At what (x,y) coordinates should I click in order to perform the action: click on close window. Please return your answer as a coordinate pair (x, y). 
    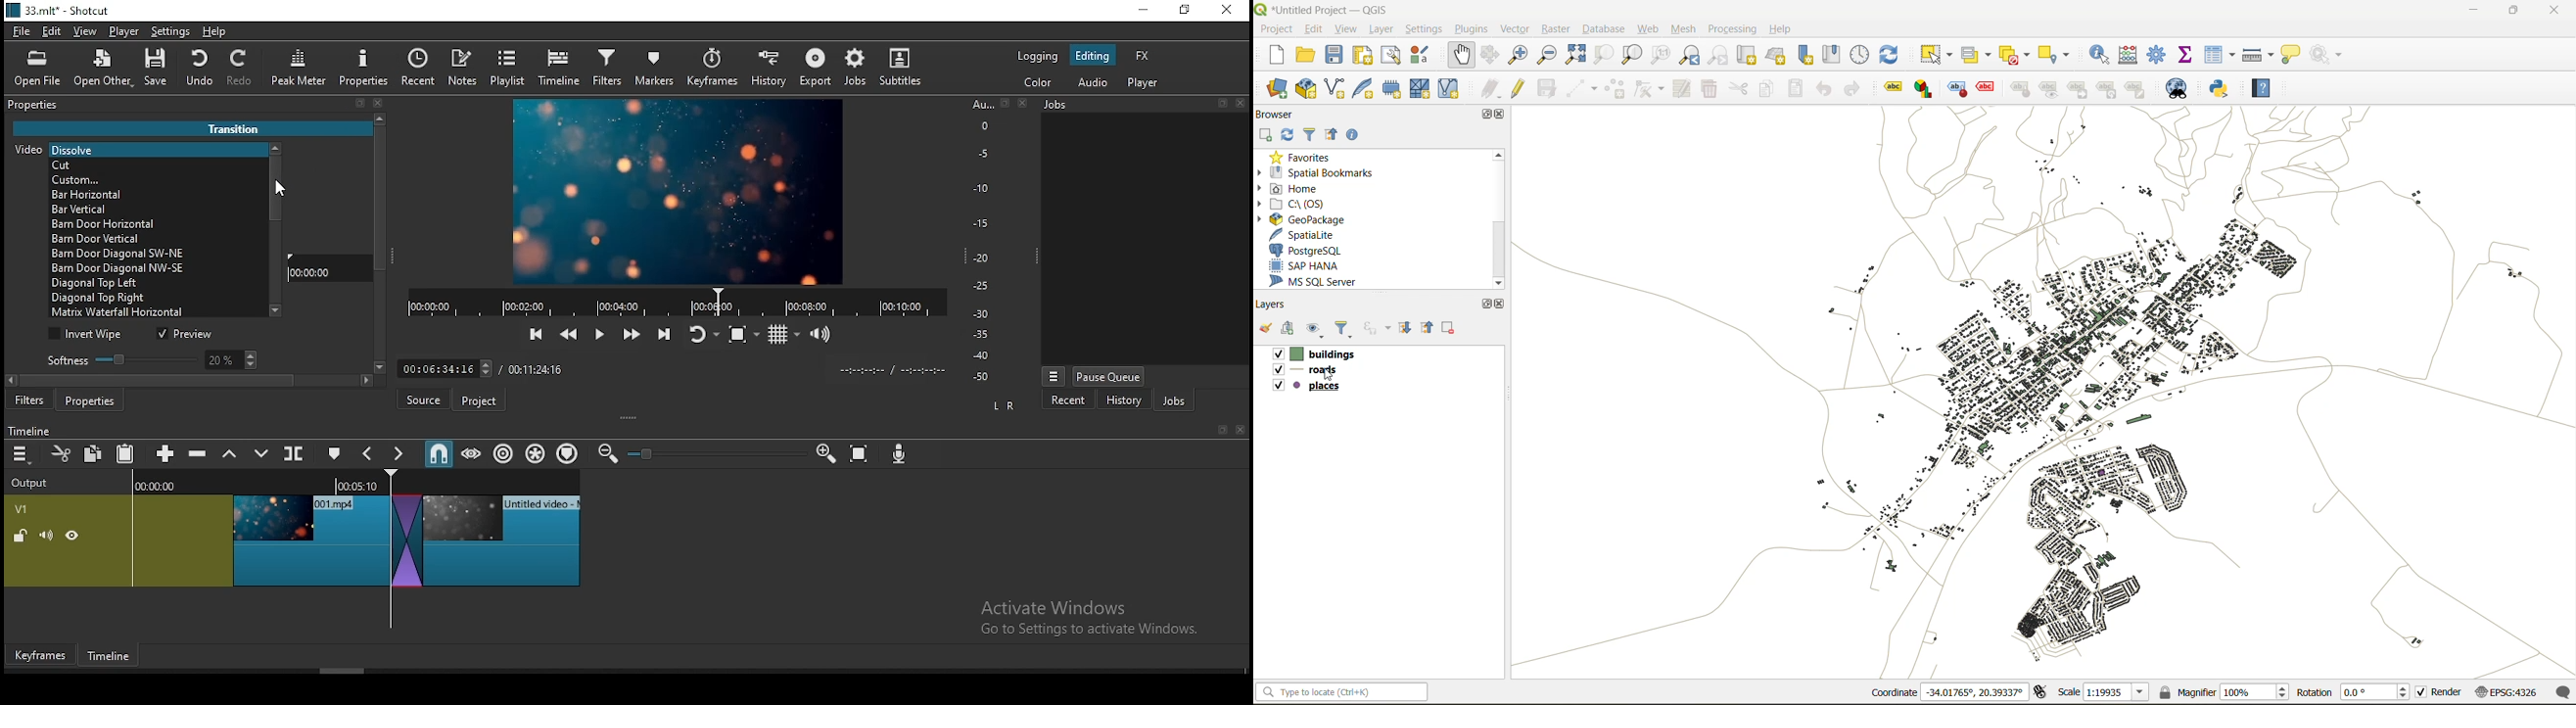
    Looking at the image, I should click on (1226, 11).